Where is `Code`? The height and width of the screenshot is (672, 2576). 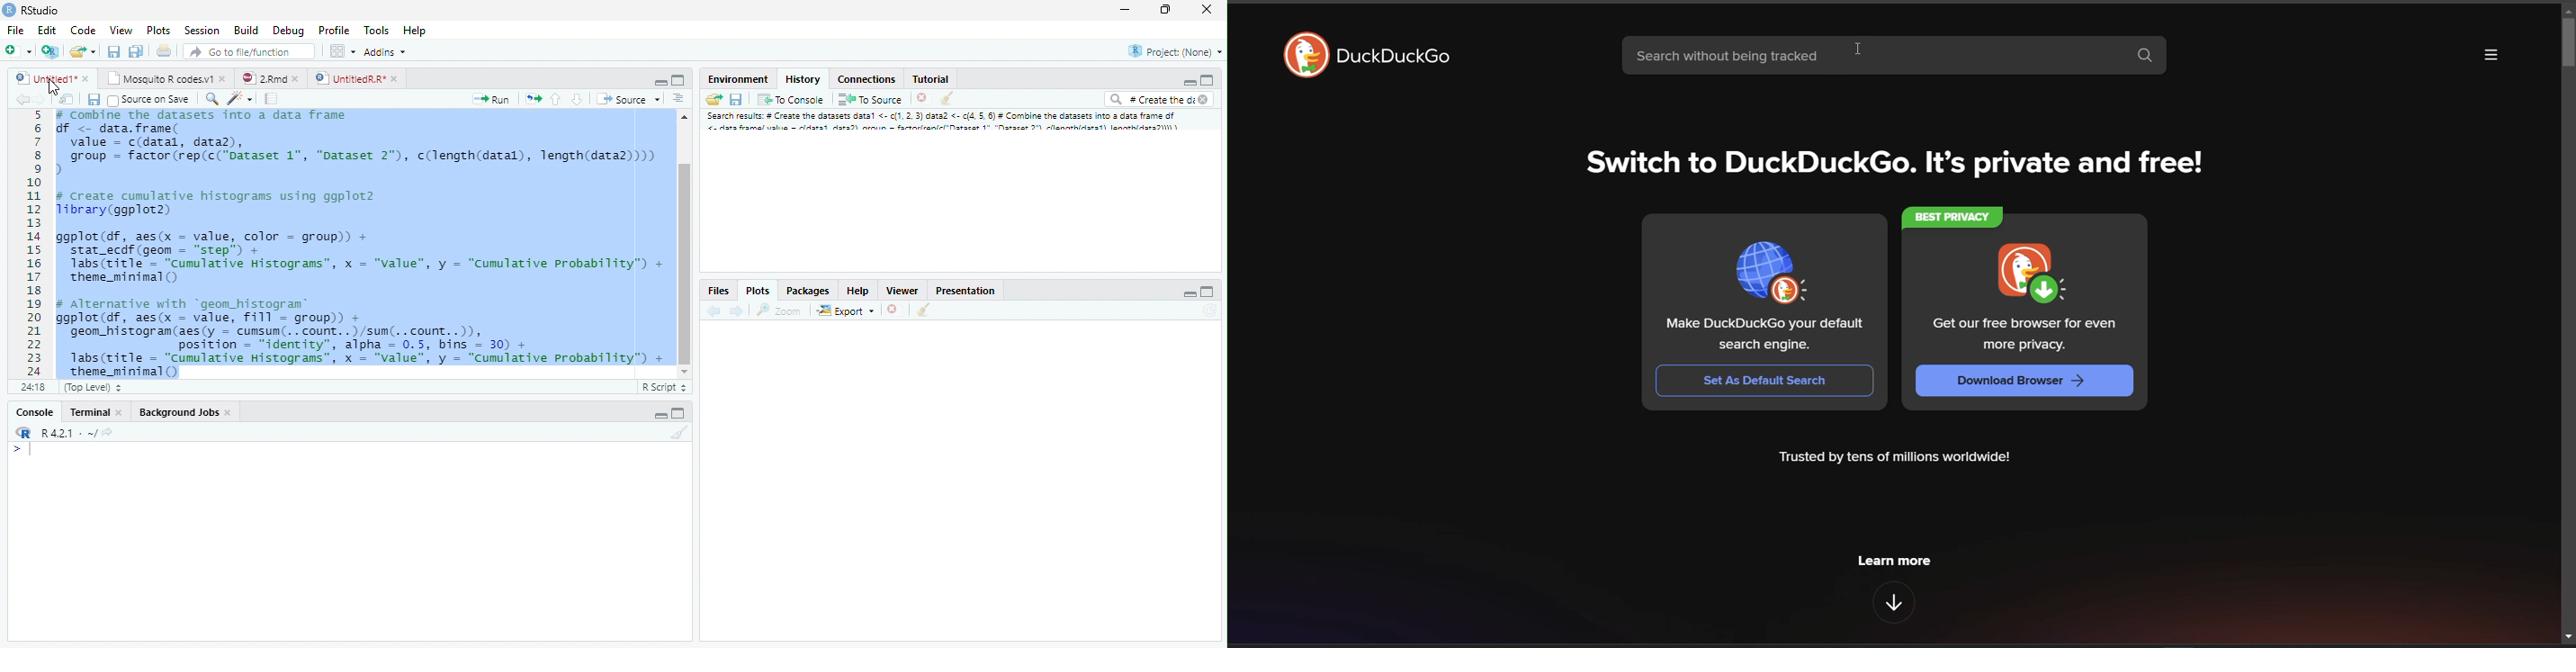
Code is located at coordinates (82, 32).